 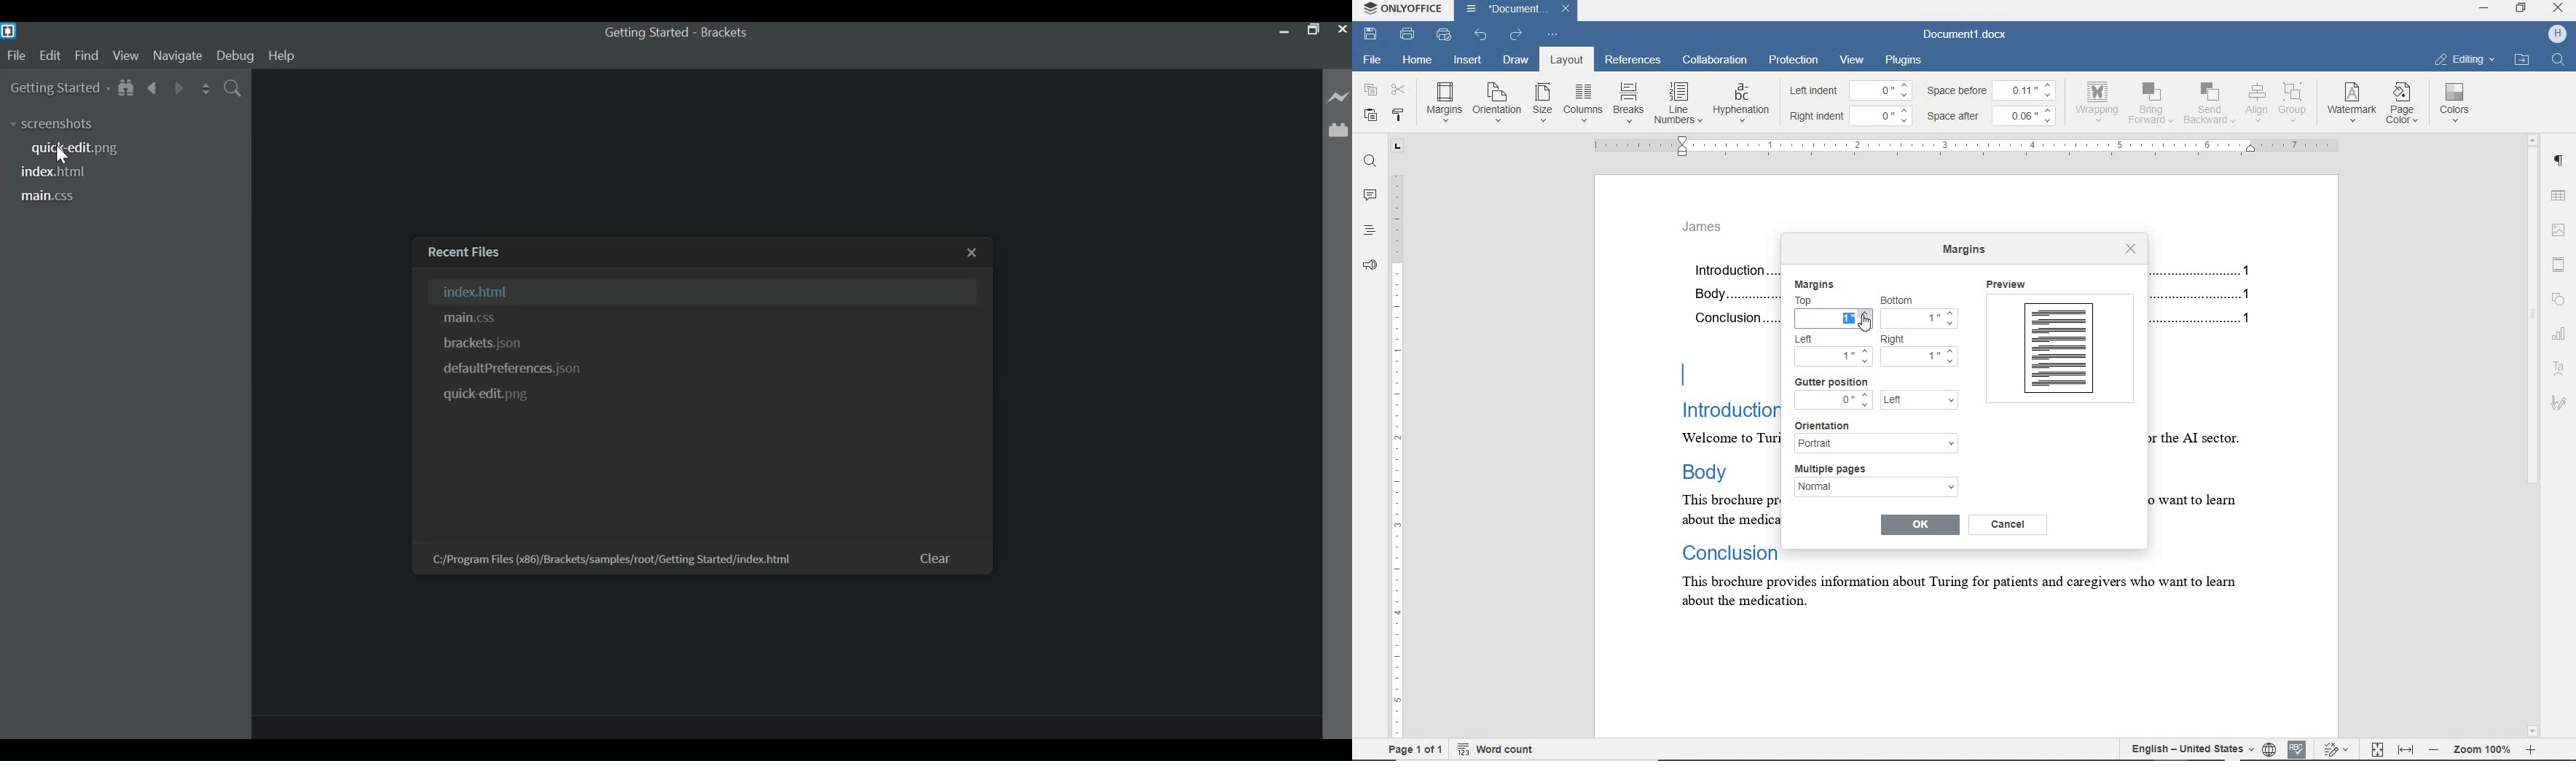 I want to click on screenshots, so click(x=62, y=125).